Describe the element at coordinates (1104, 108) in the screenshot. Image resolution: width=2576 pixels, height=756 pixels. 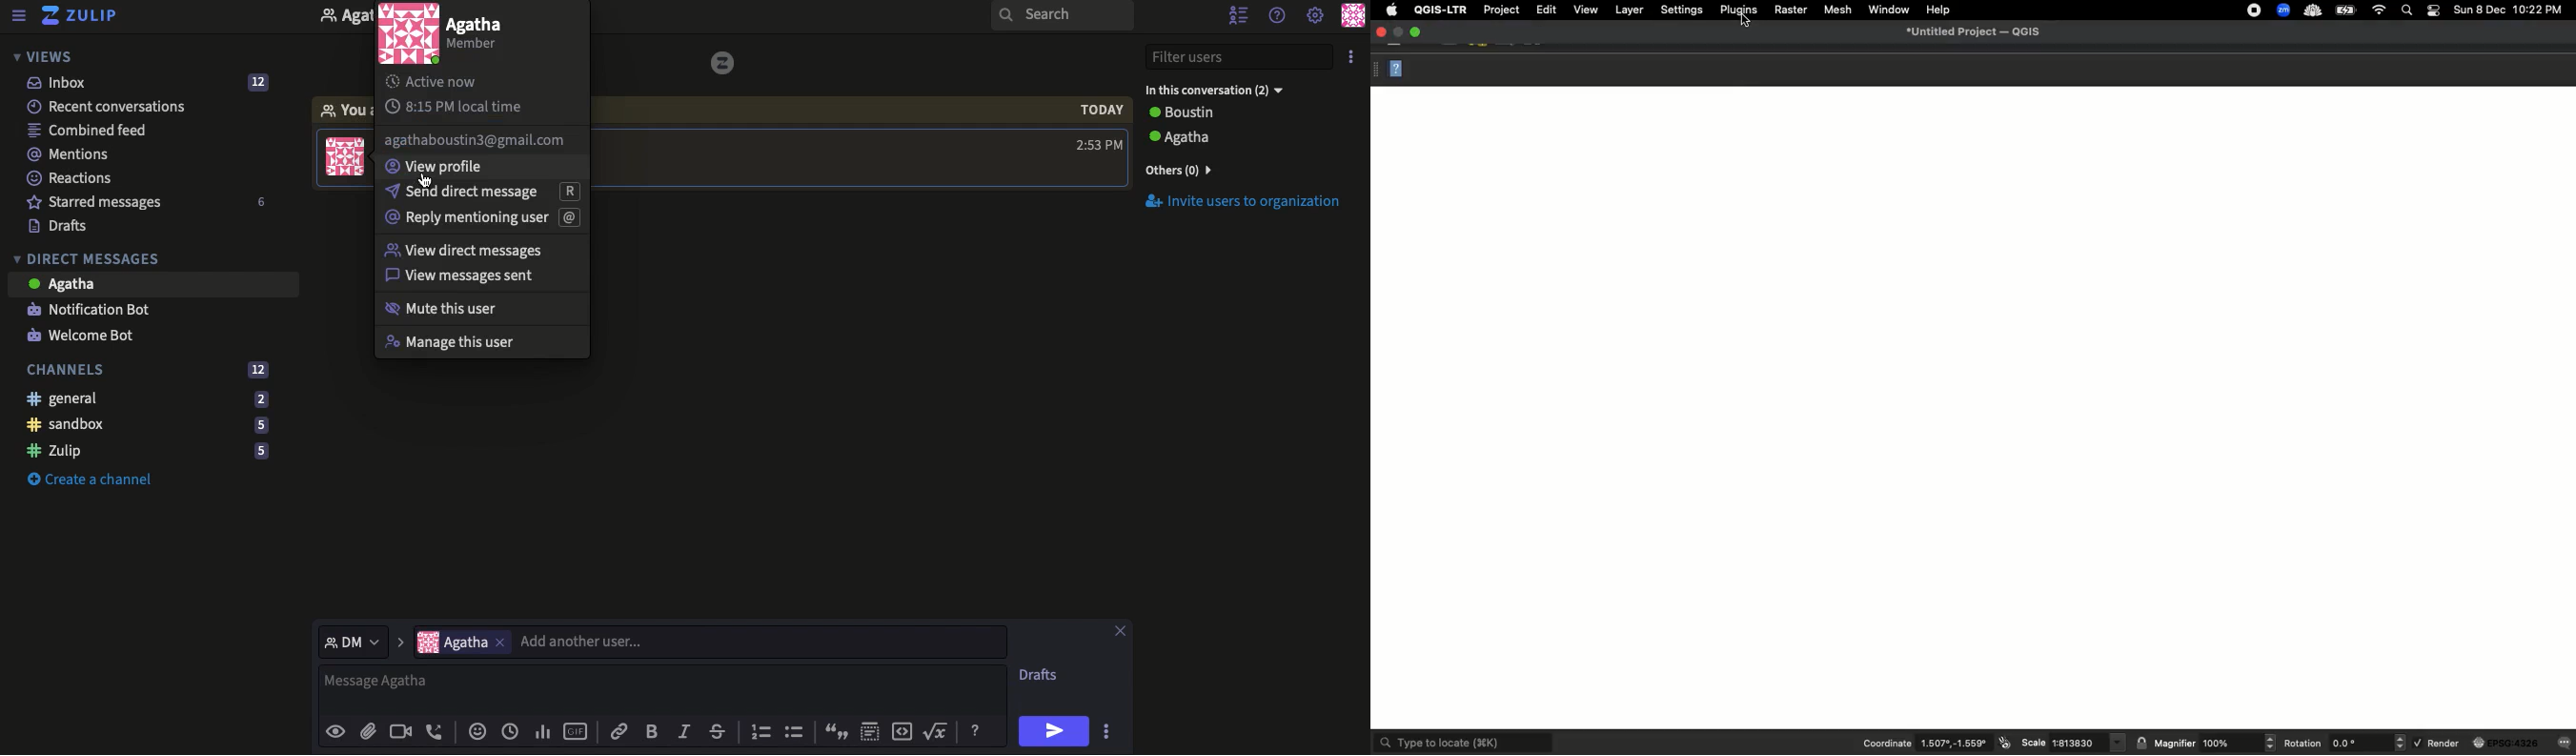
I see `today` at that location.